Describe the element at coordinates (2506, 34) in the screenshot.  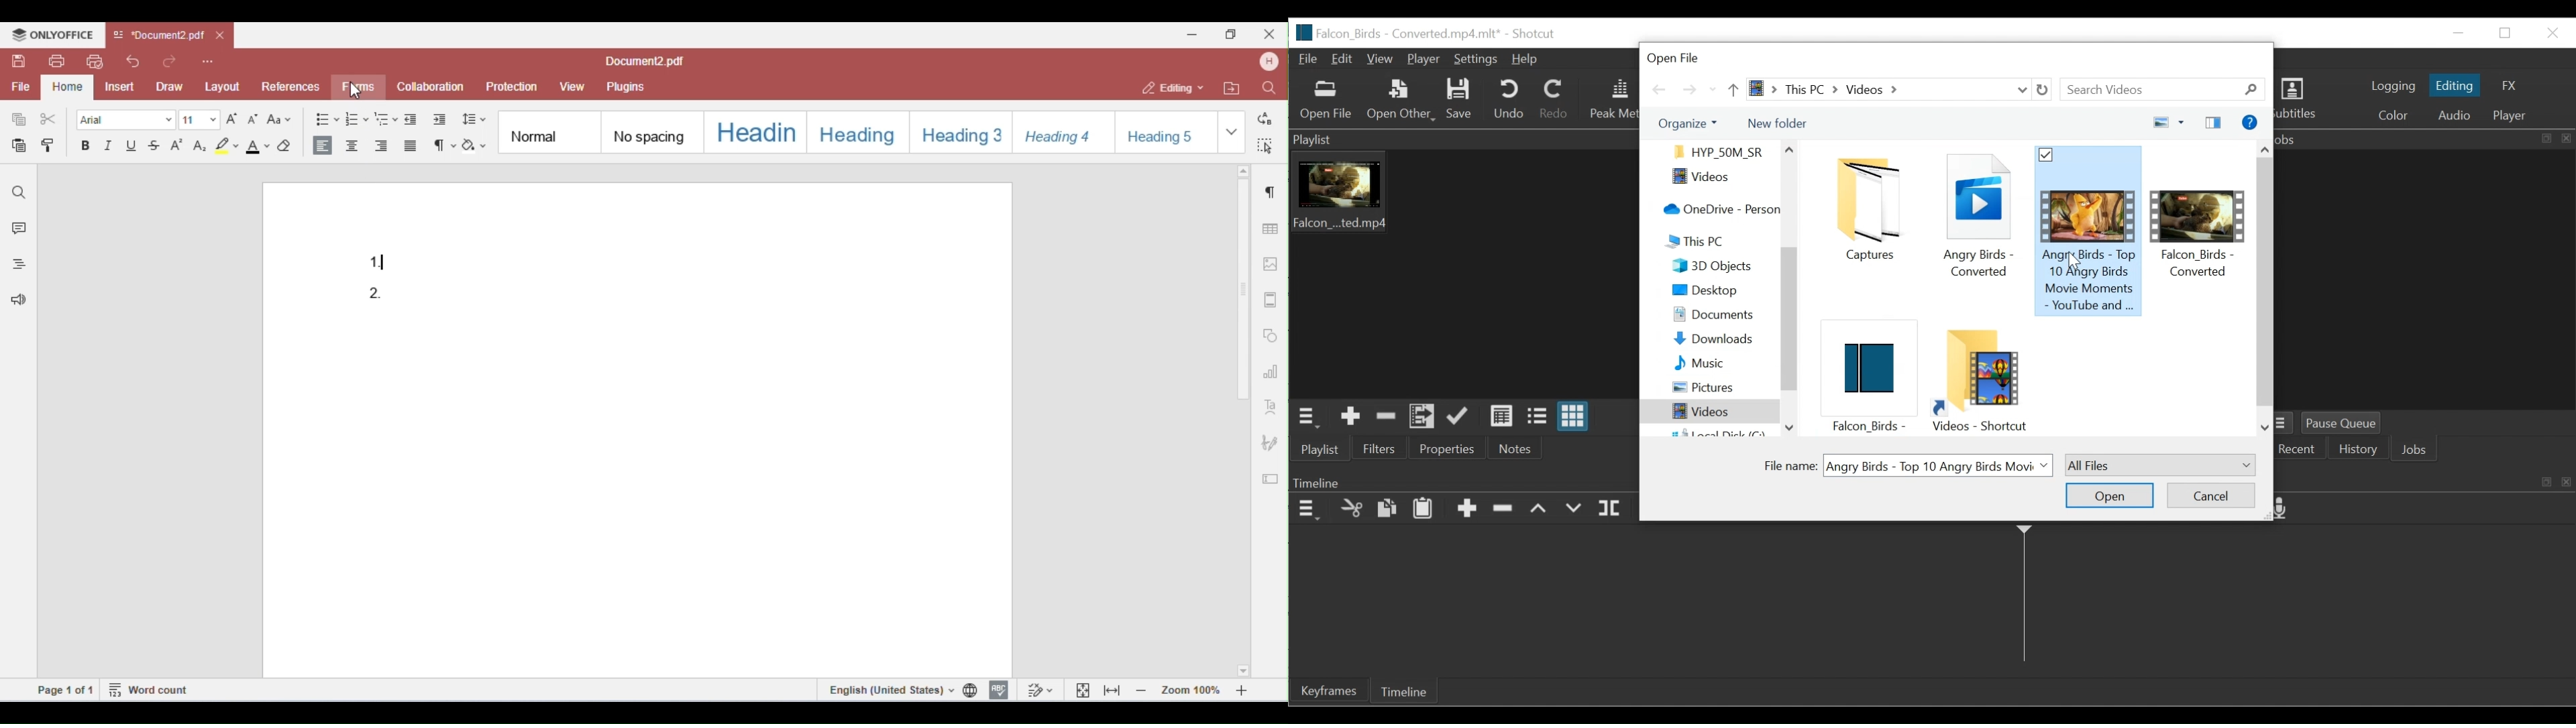
I see `Restore` at that location.